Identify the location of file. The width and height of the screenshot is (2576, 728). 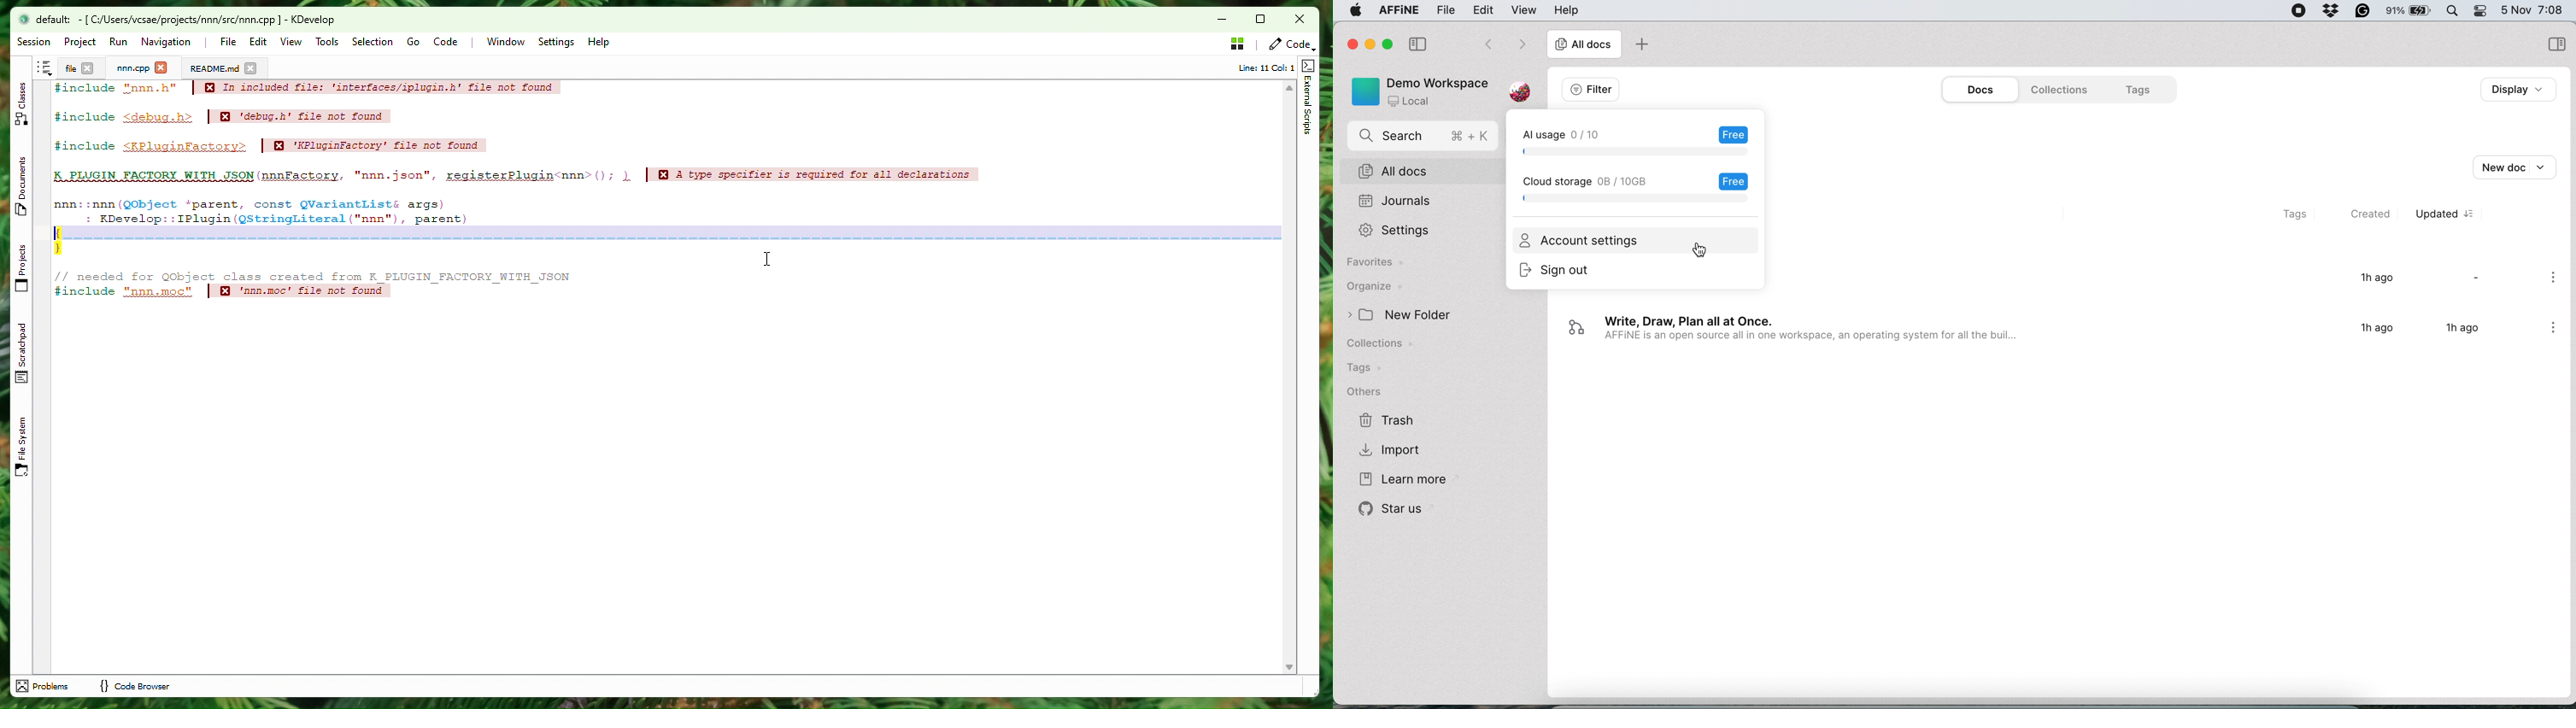
(1444, 10).